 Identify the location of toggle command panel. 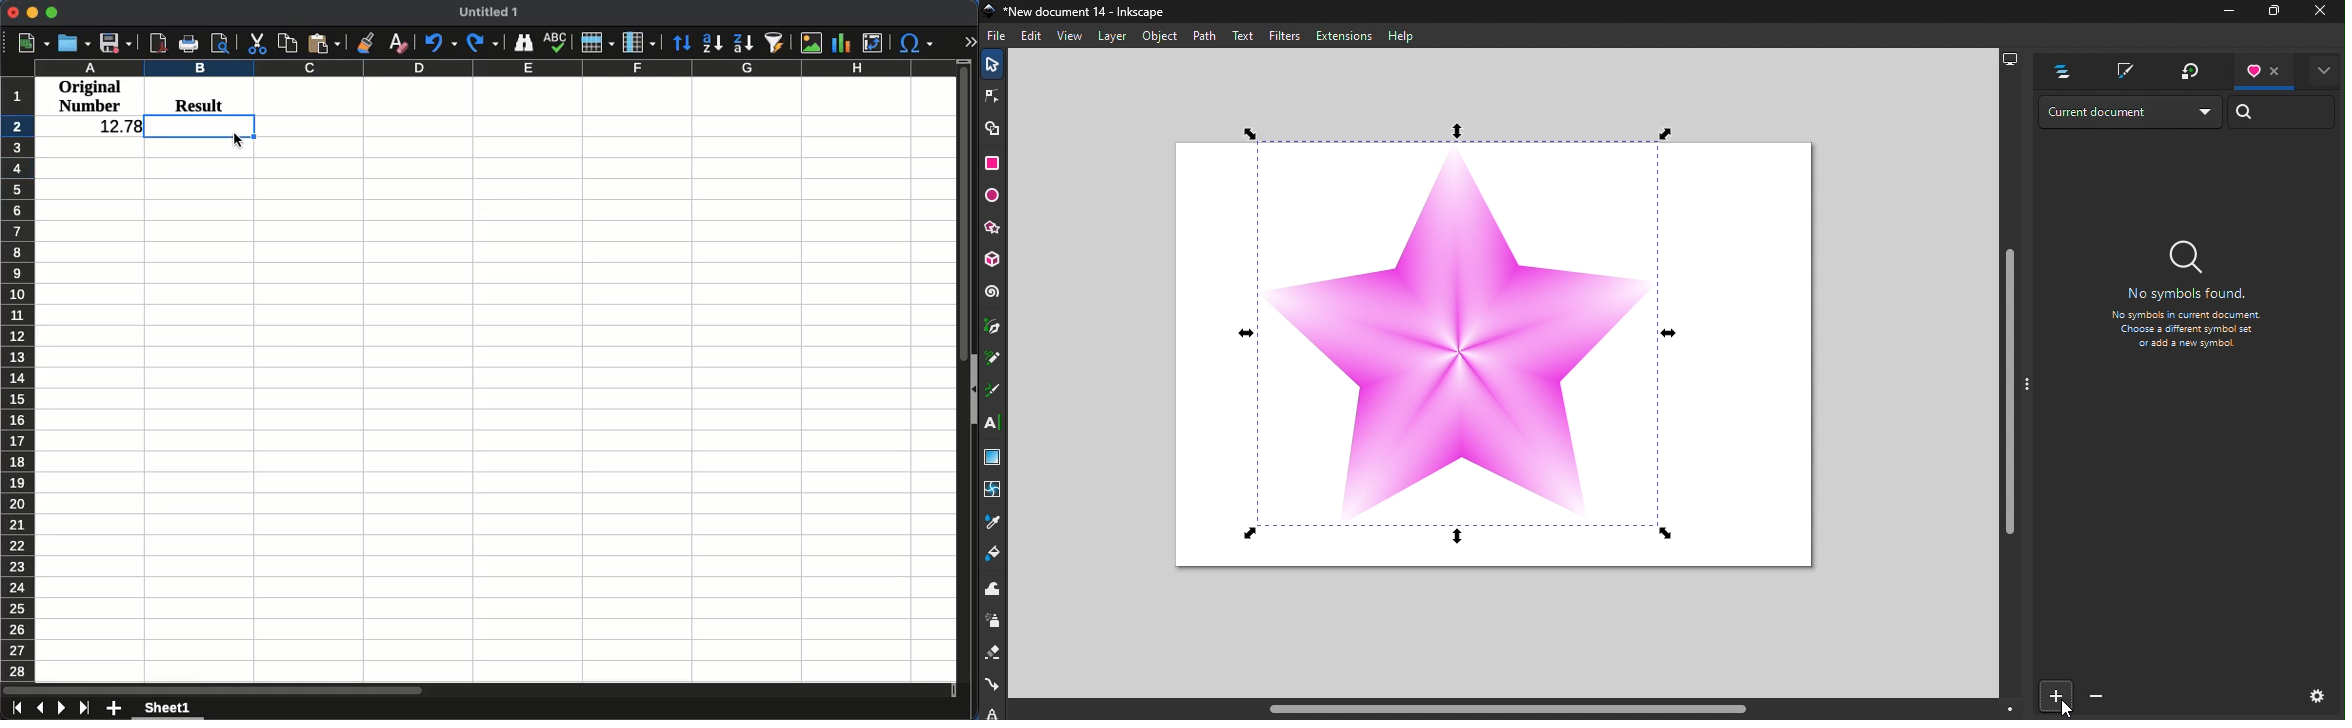
(2028, 387).